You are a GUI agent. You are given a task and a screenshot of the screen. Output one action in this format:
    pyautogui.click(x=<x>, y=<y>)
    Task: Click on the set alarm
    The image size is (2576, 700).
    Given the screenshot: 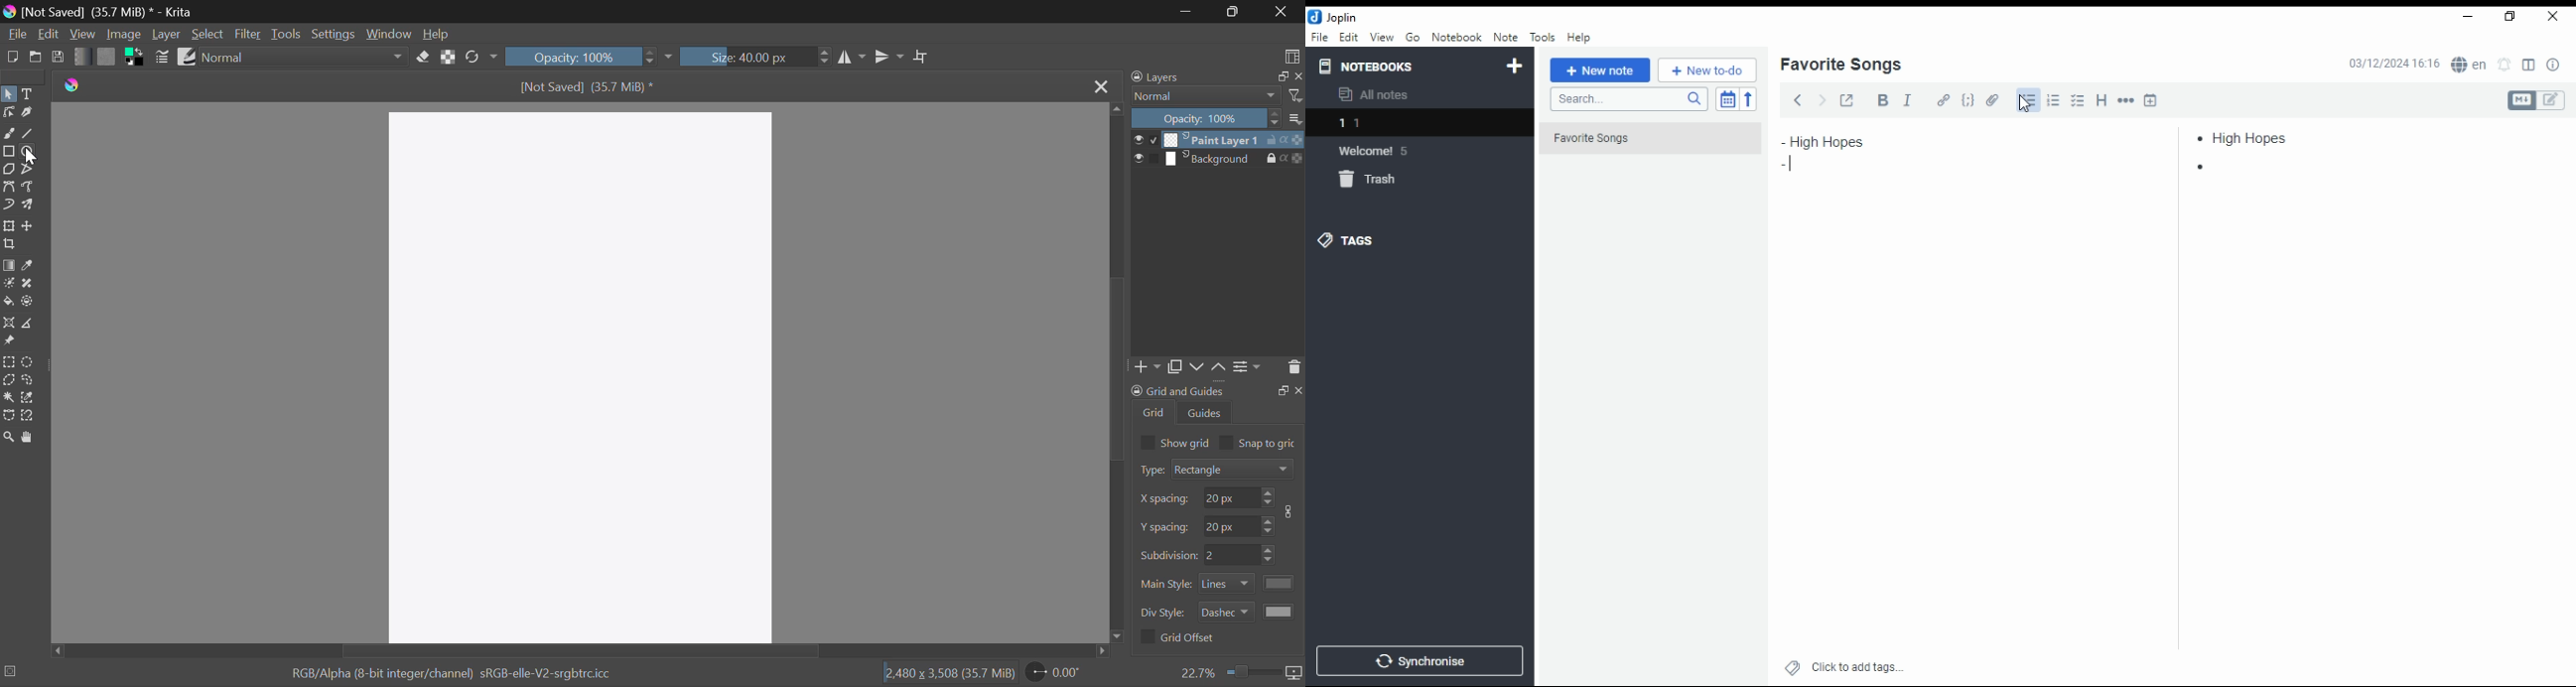 What is the action you would take?
    pyautogui.click(x=2506, y=65)
    